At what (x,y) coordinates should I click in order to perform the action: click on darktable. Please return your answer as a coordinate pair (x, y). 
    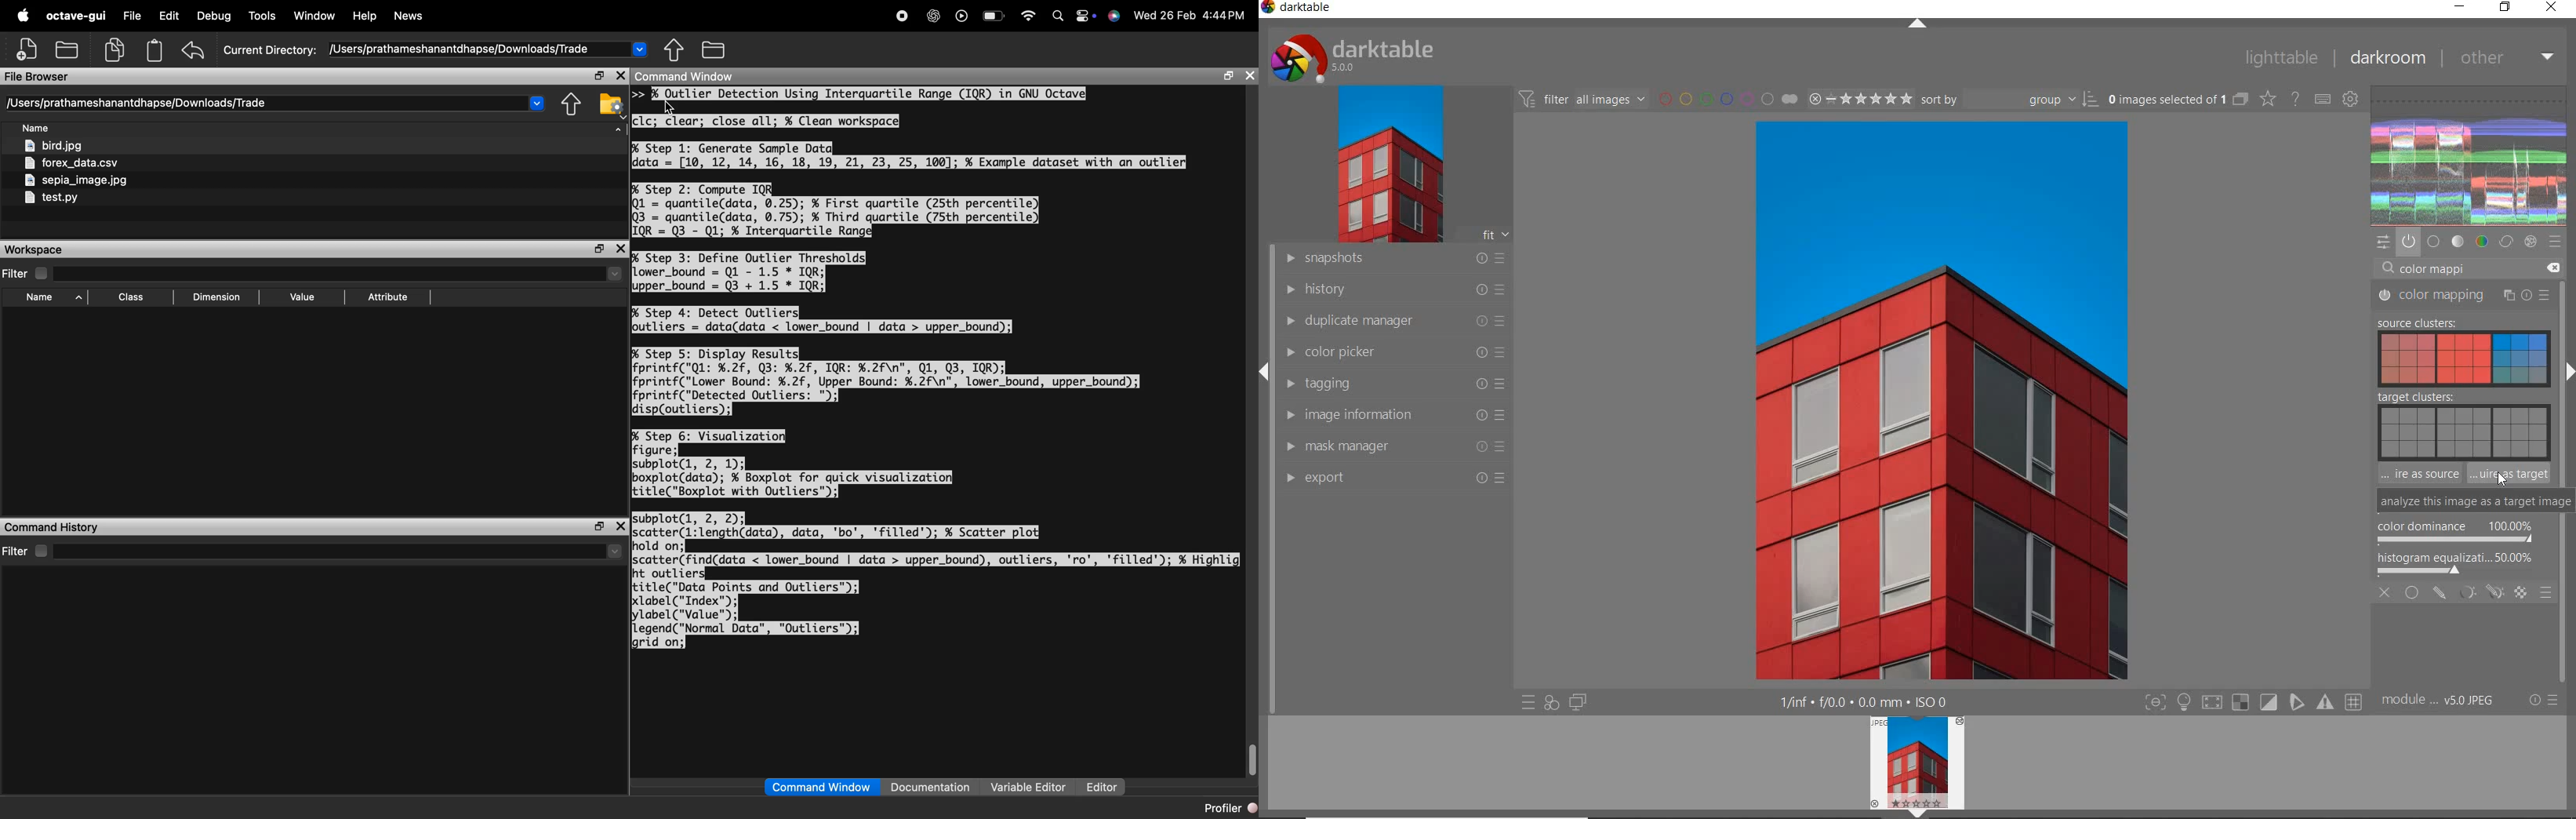
    Looking at the image, I should click on (1368, 54).